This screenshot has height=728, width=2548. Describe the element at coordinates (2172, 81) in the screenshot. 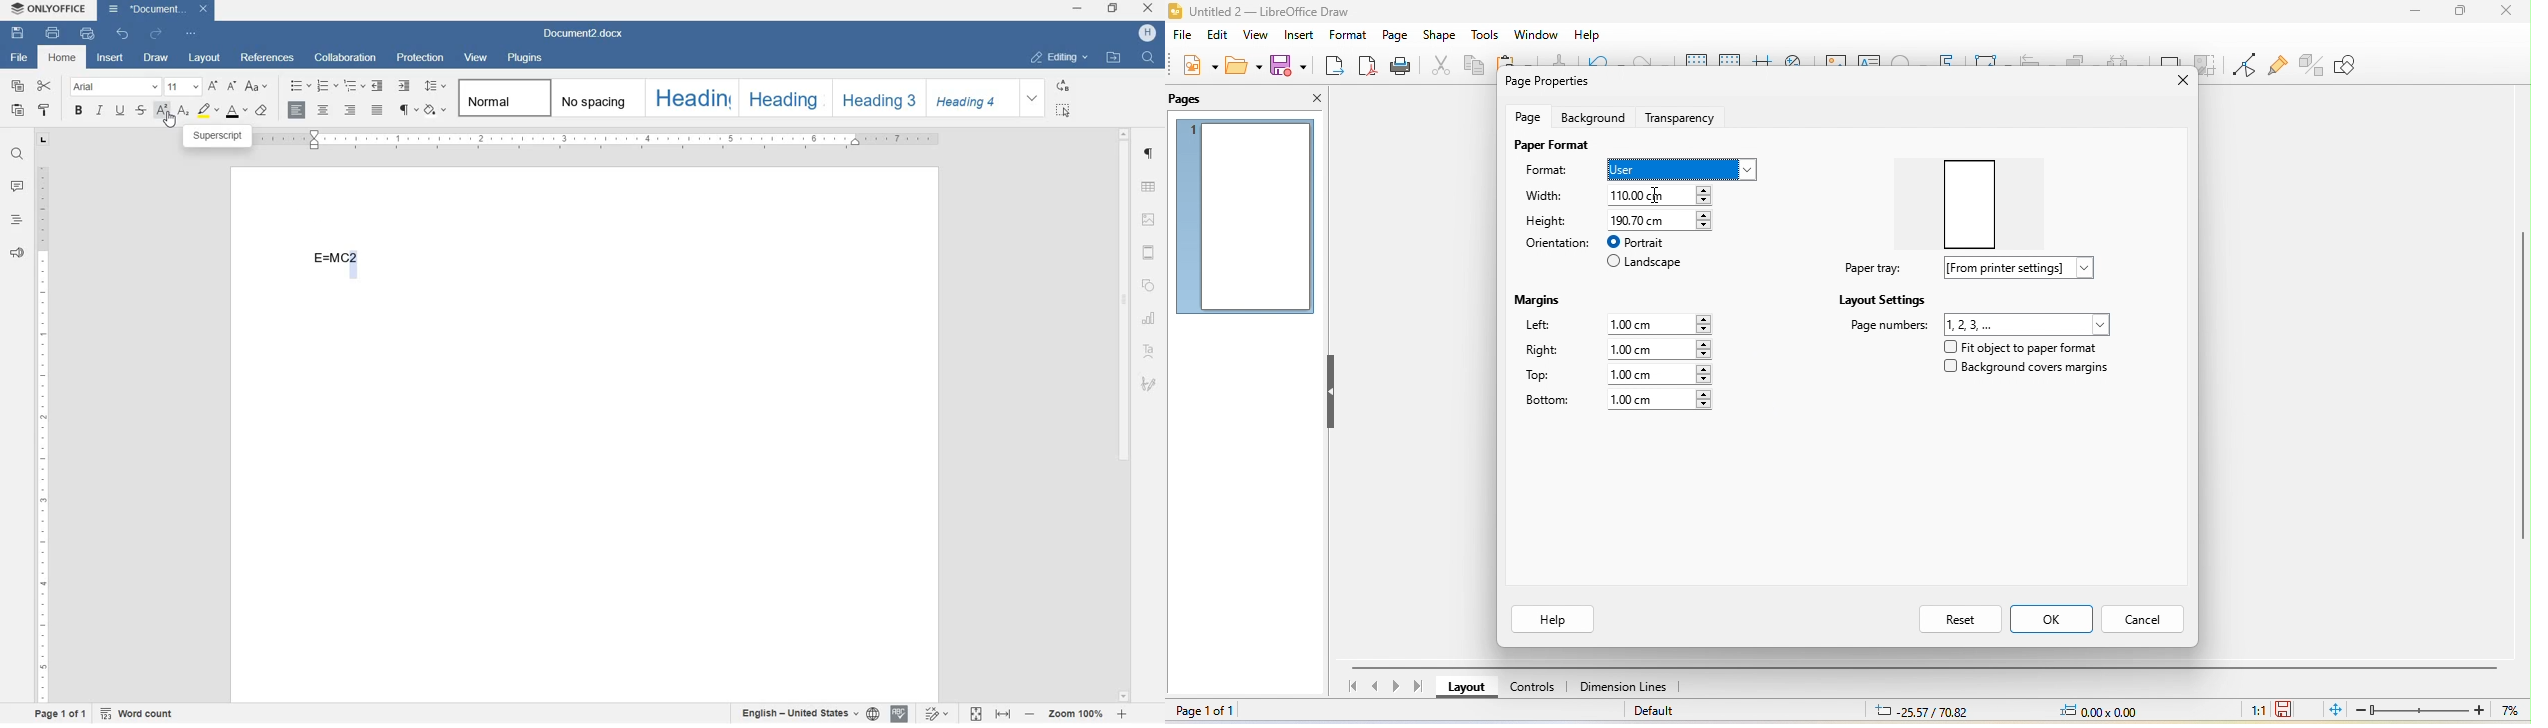

I see `close` at that location.